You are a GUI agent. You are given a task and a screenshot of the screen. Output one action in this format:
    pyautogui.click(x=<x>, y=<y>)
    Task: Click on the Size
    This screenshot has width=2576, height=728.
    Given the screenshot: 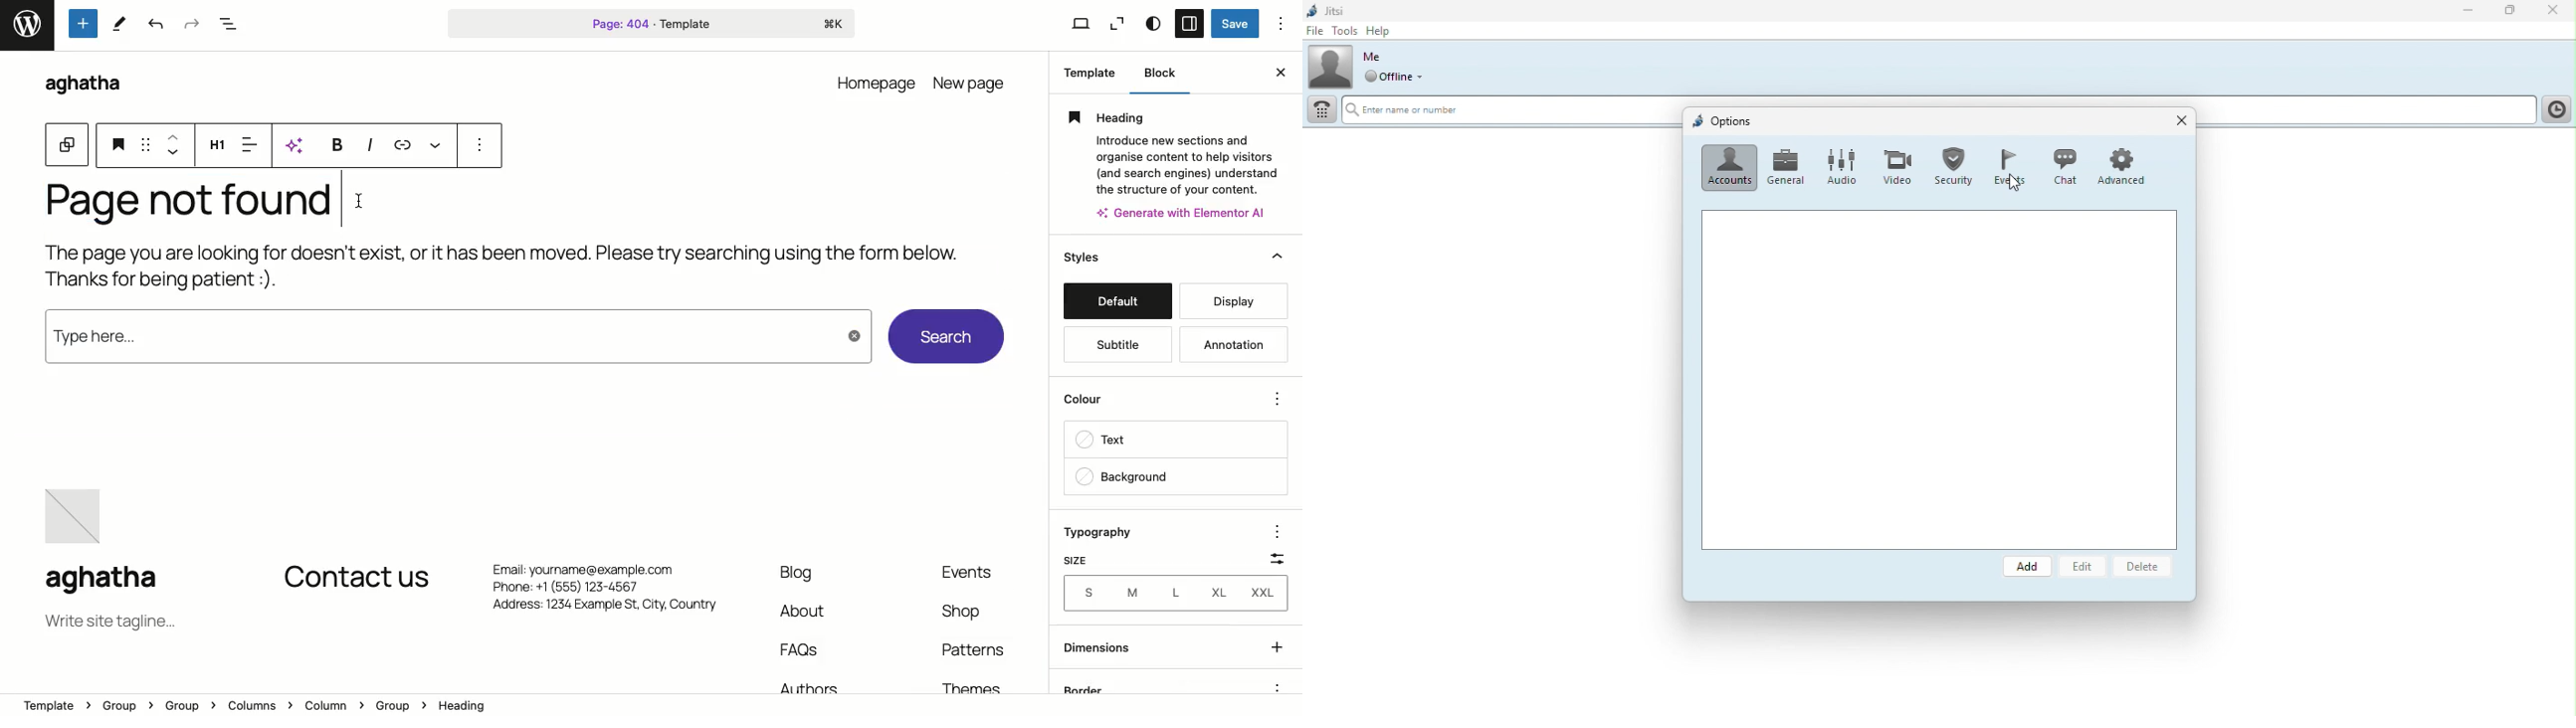 What is the action you would take?
    pyautogui.click(x=1083, y=559)
    